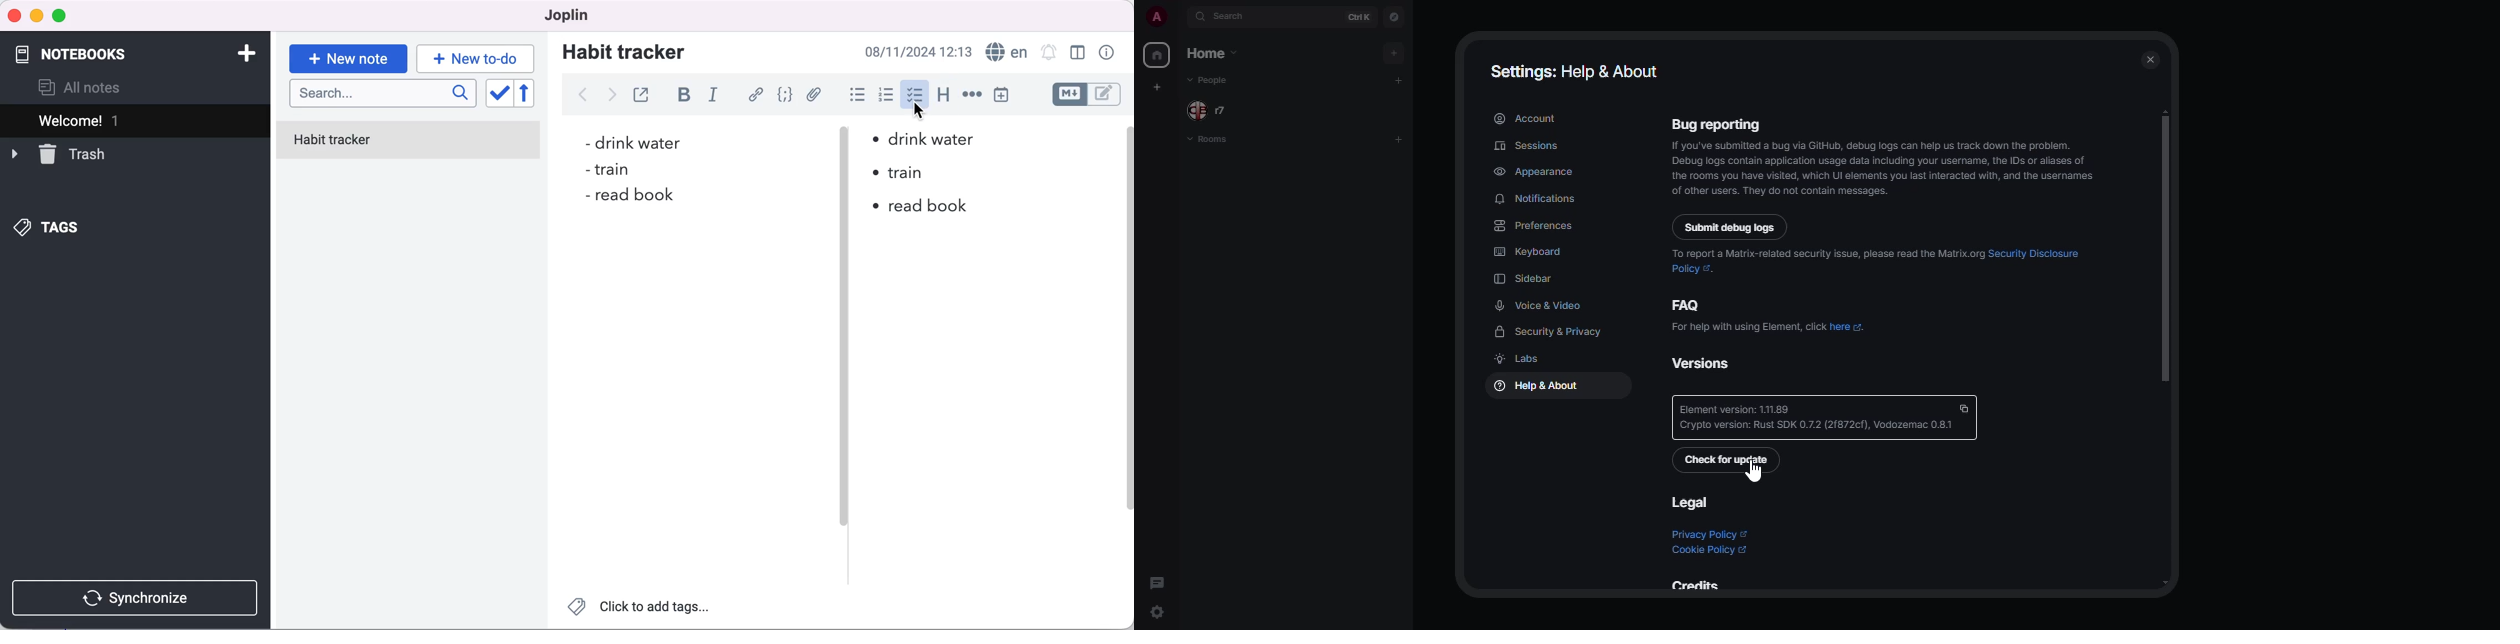 This screenshot has width=2520, height=644. Describe the element at coordinates (1079, 53) in the screenshot. I see `toggle editor layout` at that location.